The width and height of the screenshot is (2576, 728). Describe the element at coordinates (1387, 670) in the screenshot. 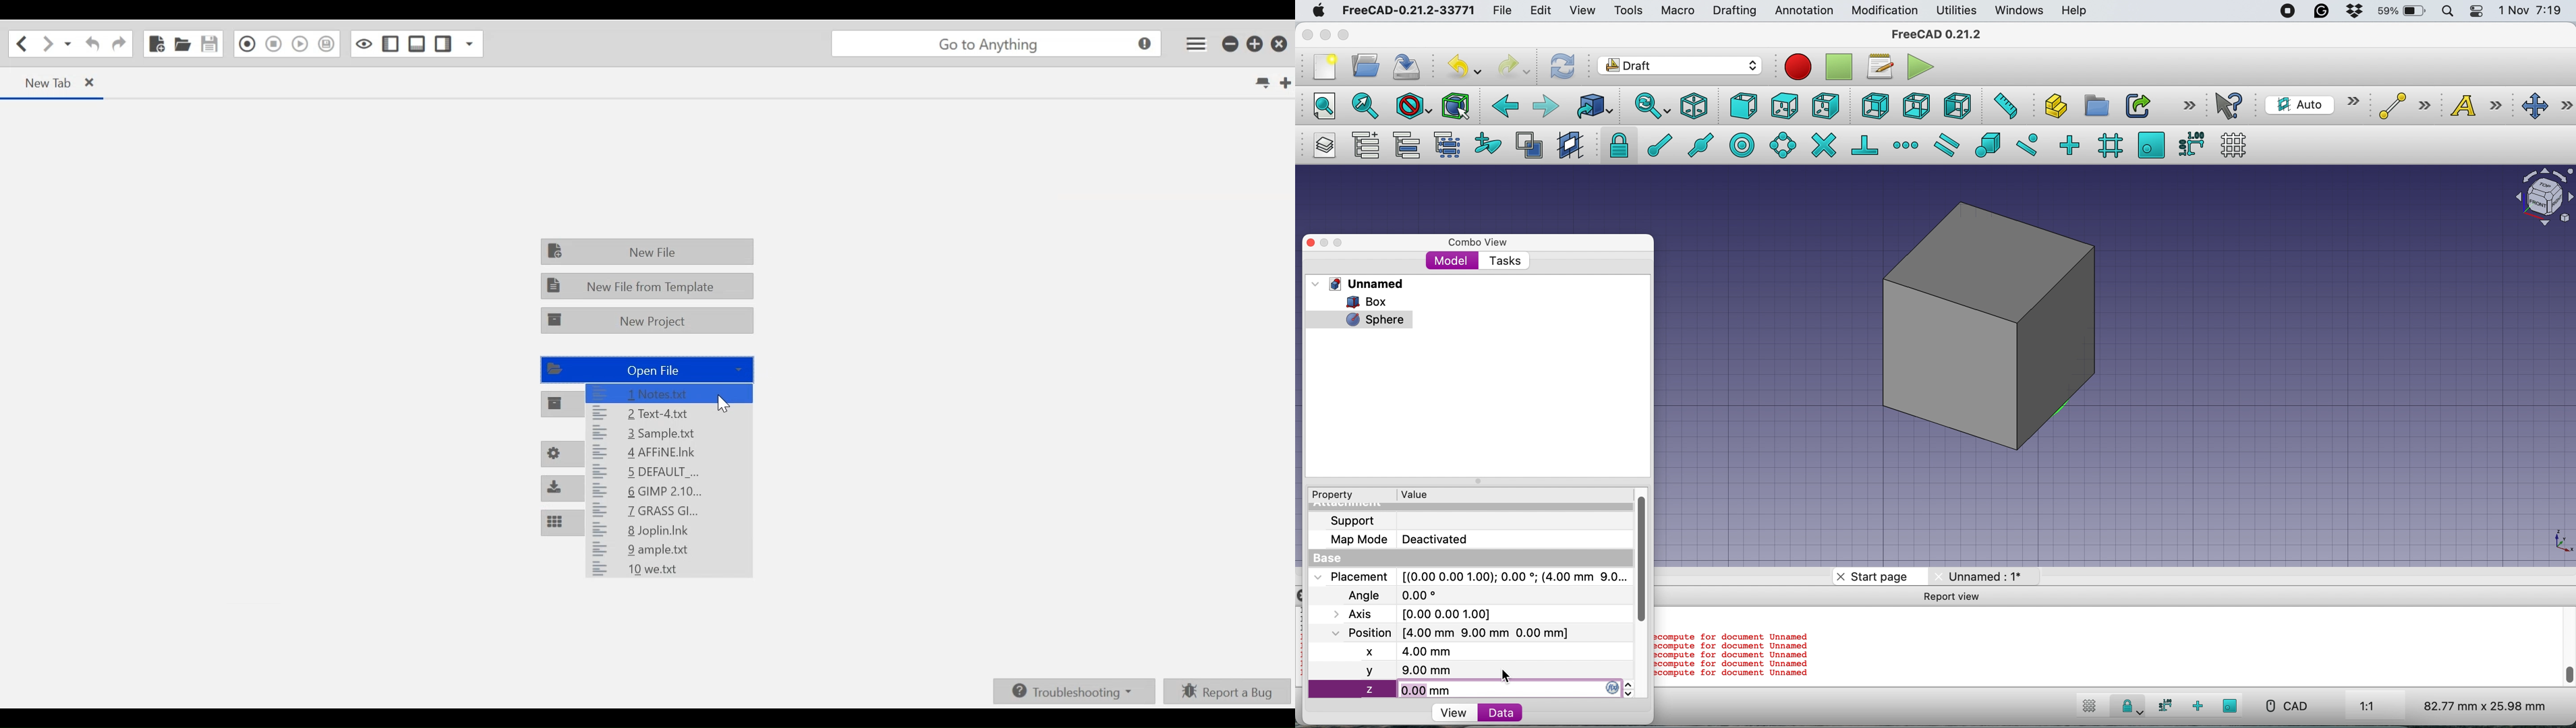

I see `new y axis value` at that location.